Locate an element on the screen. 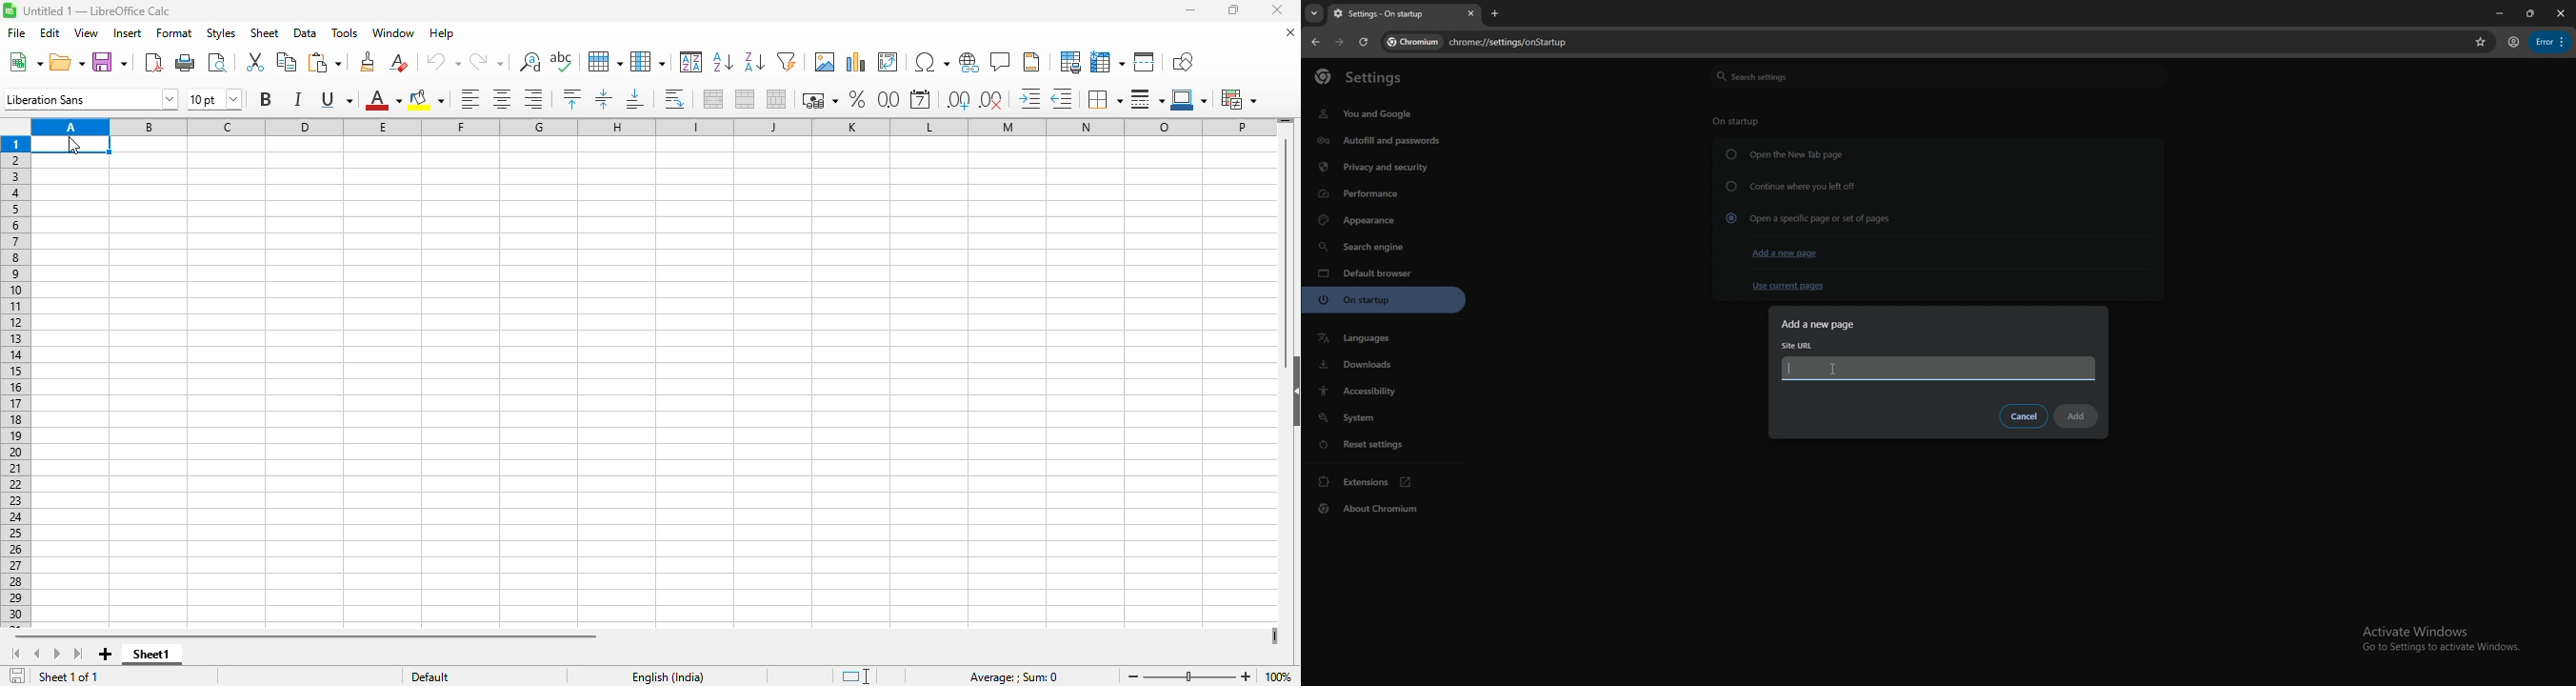 This screenshot has width=2576, height=700. add decimal is located at coordinates (958, 100).